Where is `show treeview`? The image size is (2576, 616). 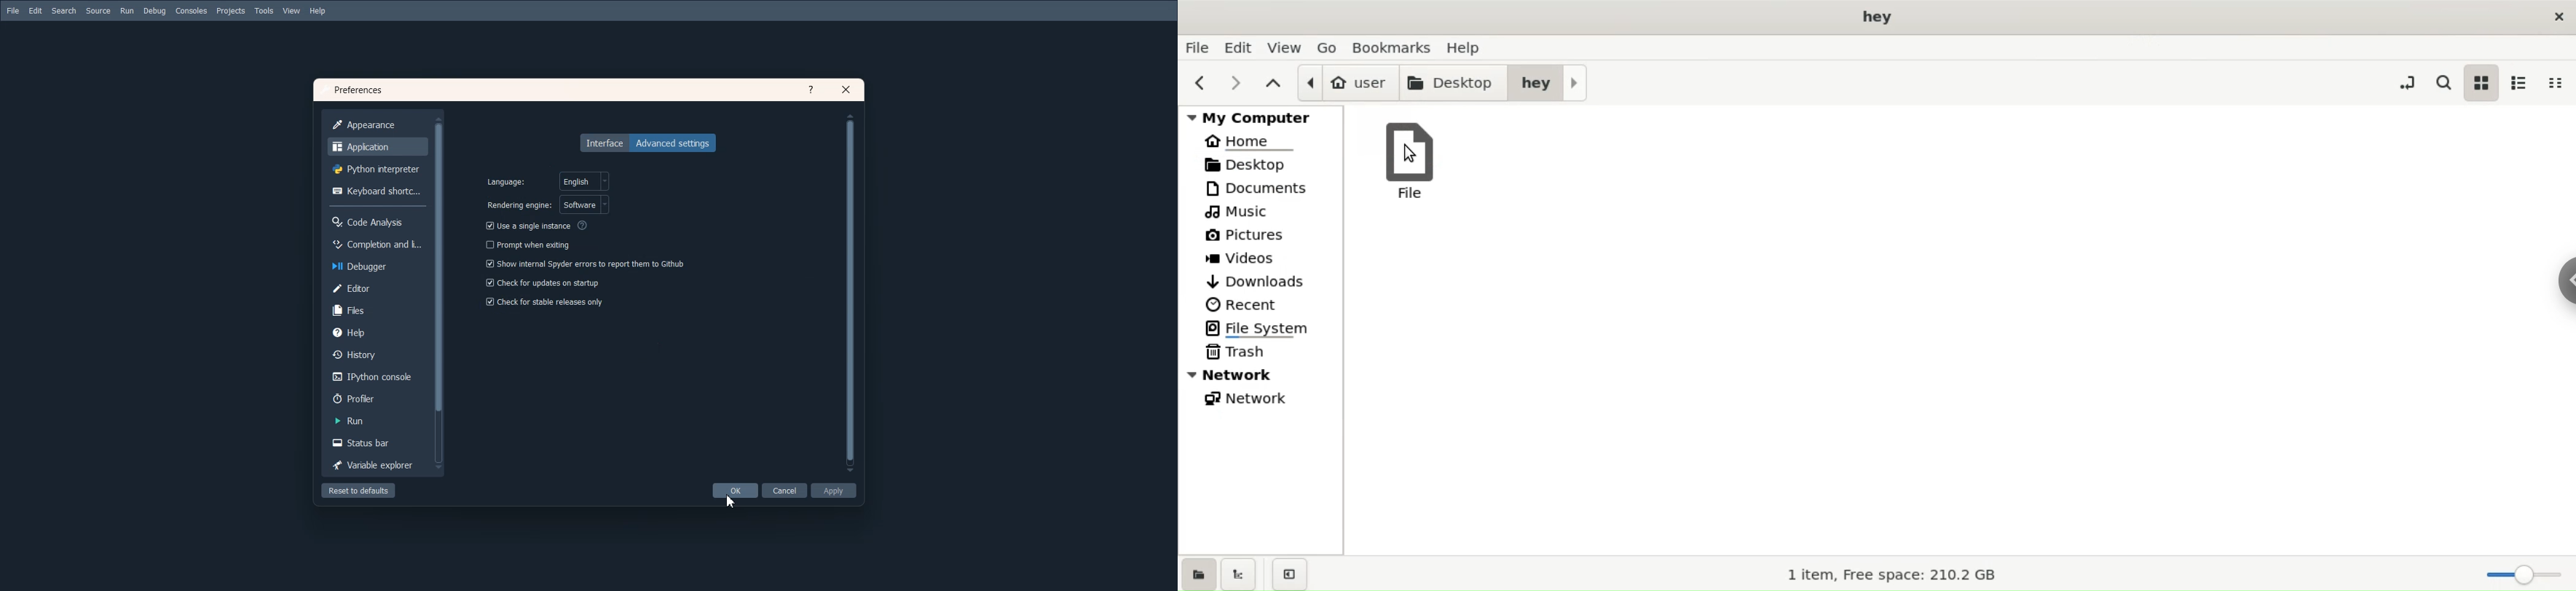 show treeview is located at coordinates (1237, 574).